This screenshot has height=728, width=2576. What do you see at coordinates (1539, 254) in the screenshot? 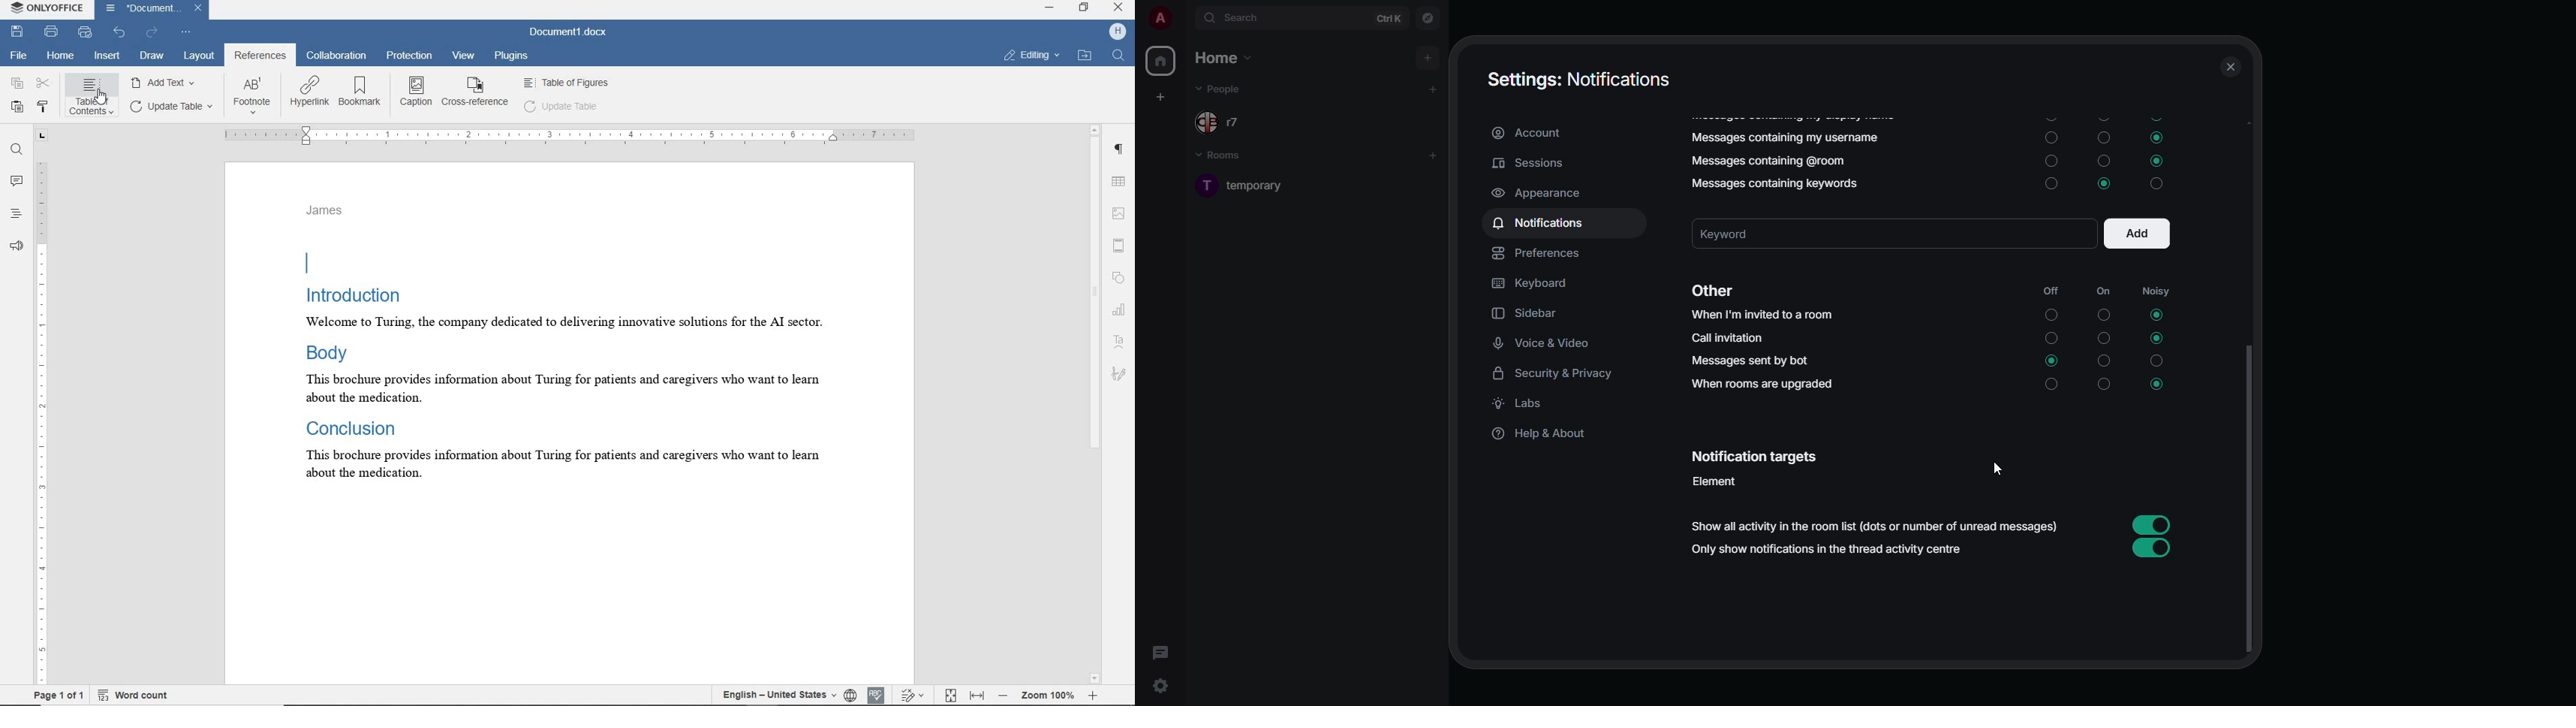
I see `preferences` at bounding box center [1539, 254].